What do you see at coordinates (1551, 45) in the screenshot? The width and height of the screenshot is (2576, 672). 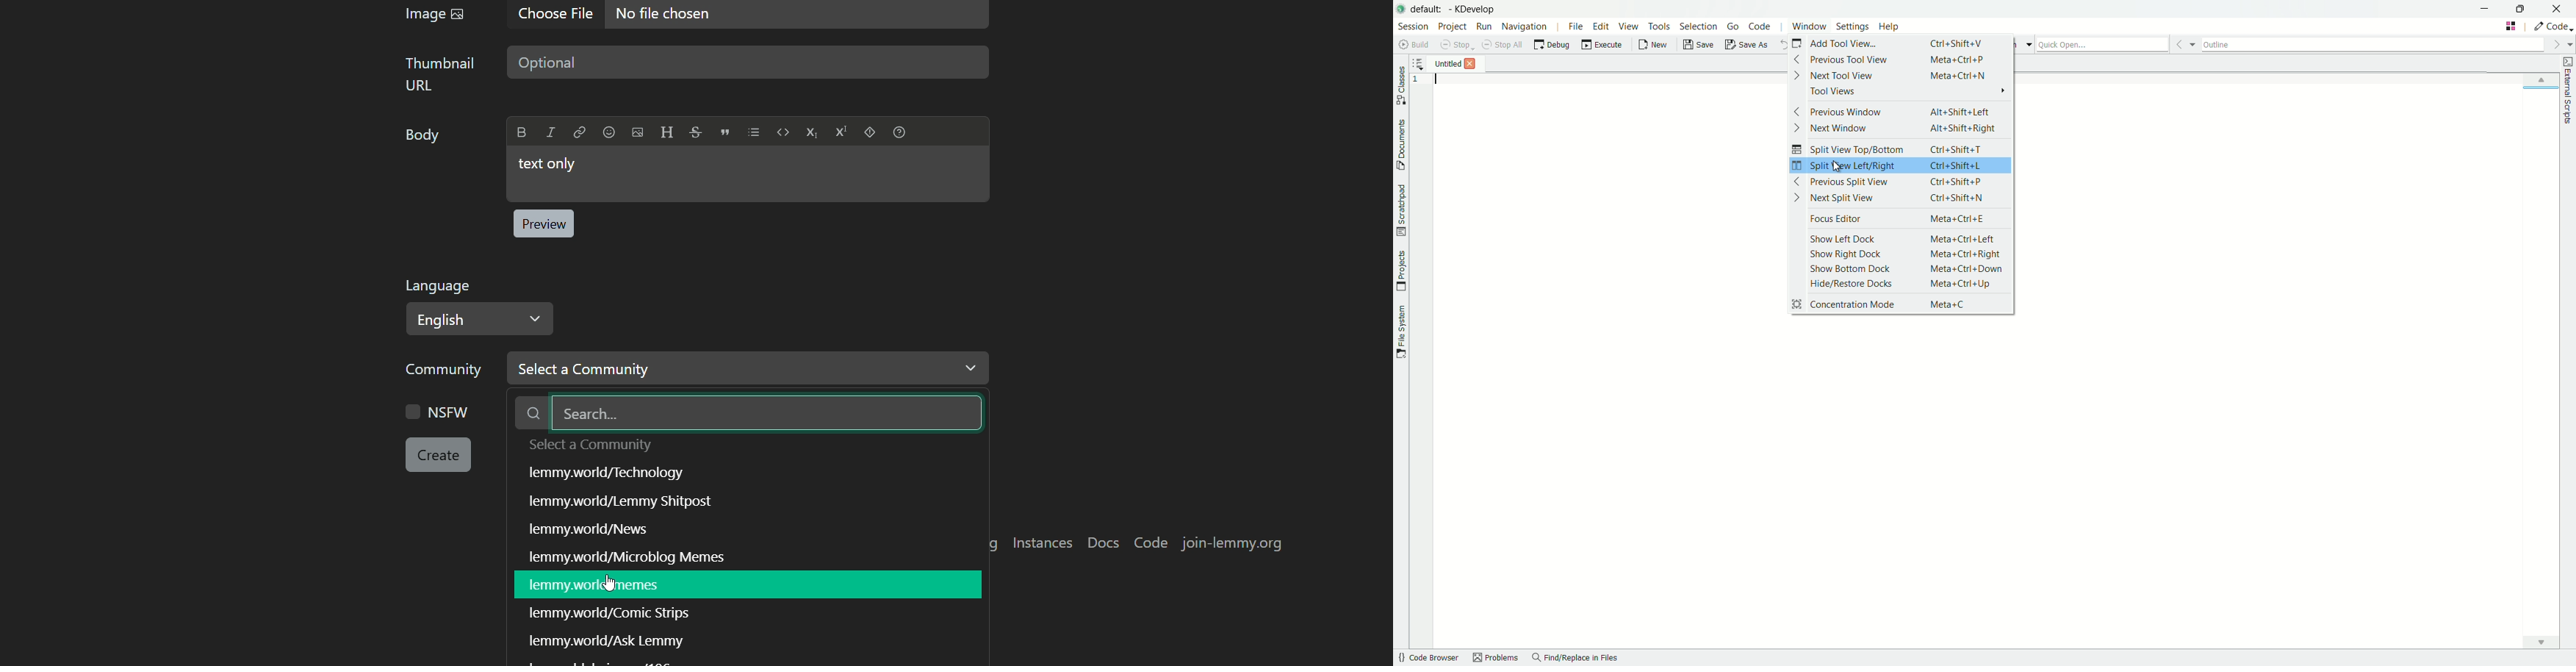 I see `debug` at bounding box center [1551, 45].